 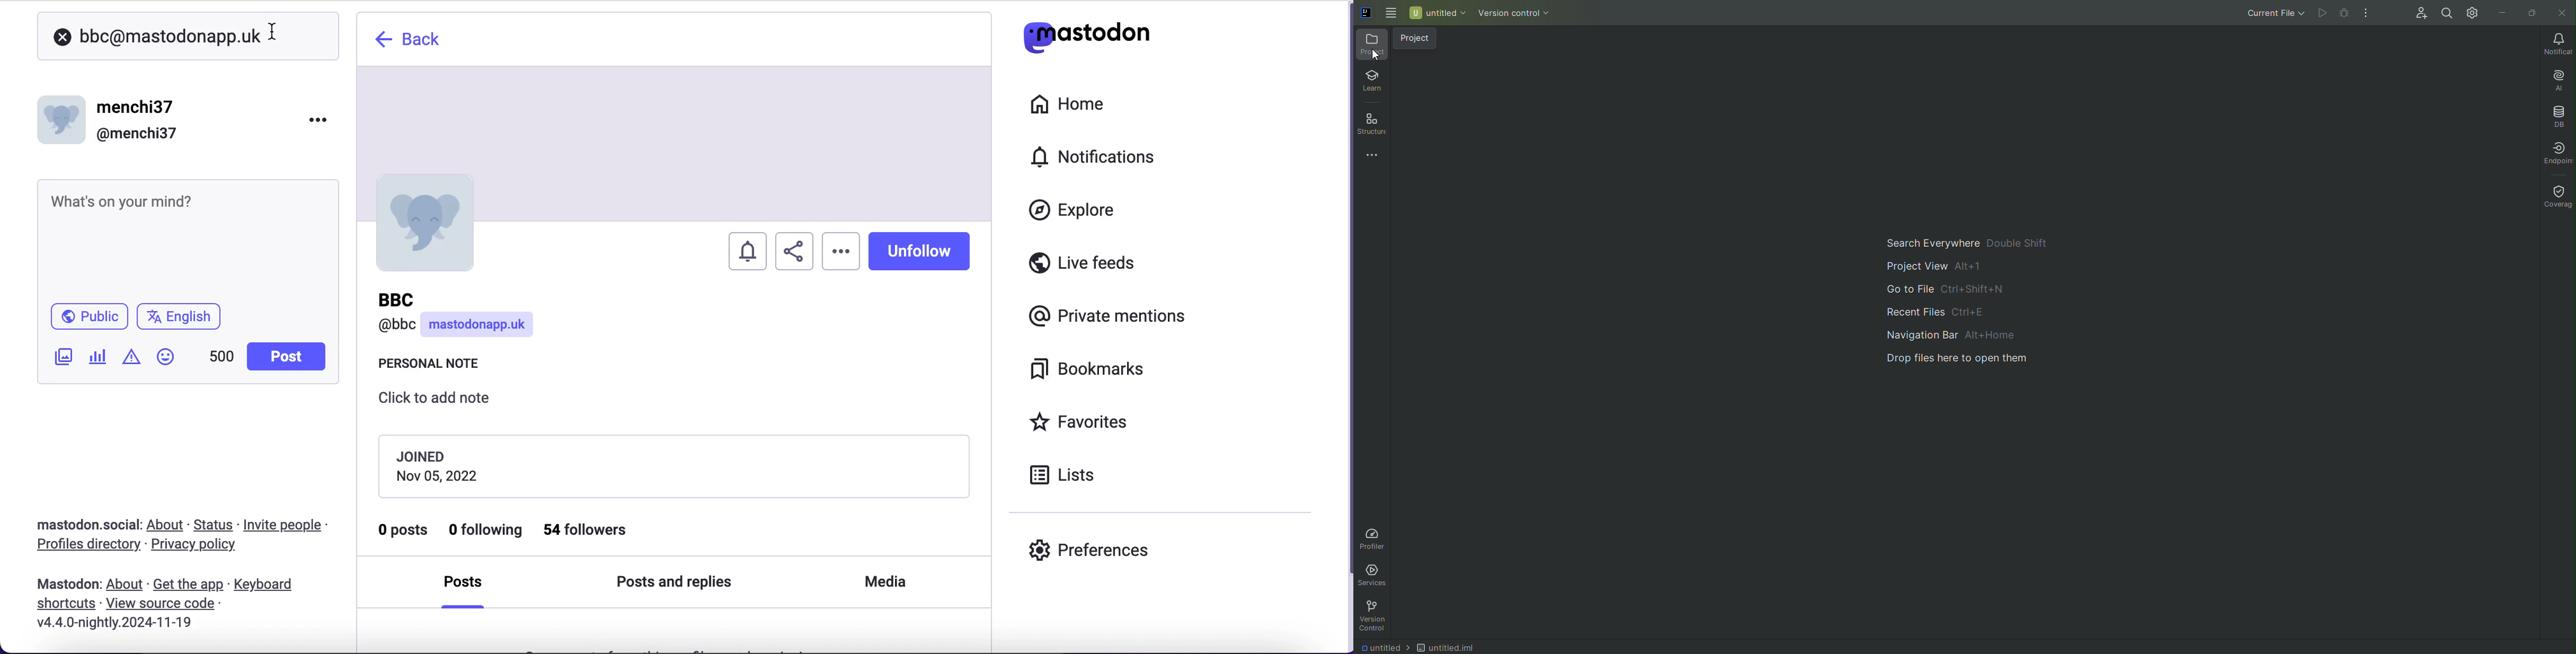 I want to click on home, so click(x=1065, y=104).